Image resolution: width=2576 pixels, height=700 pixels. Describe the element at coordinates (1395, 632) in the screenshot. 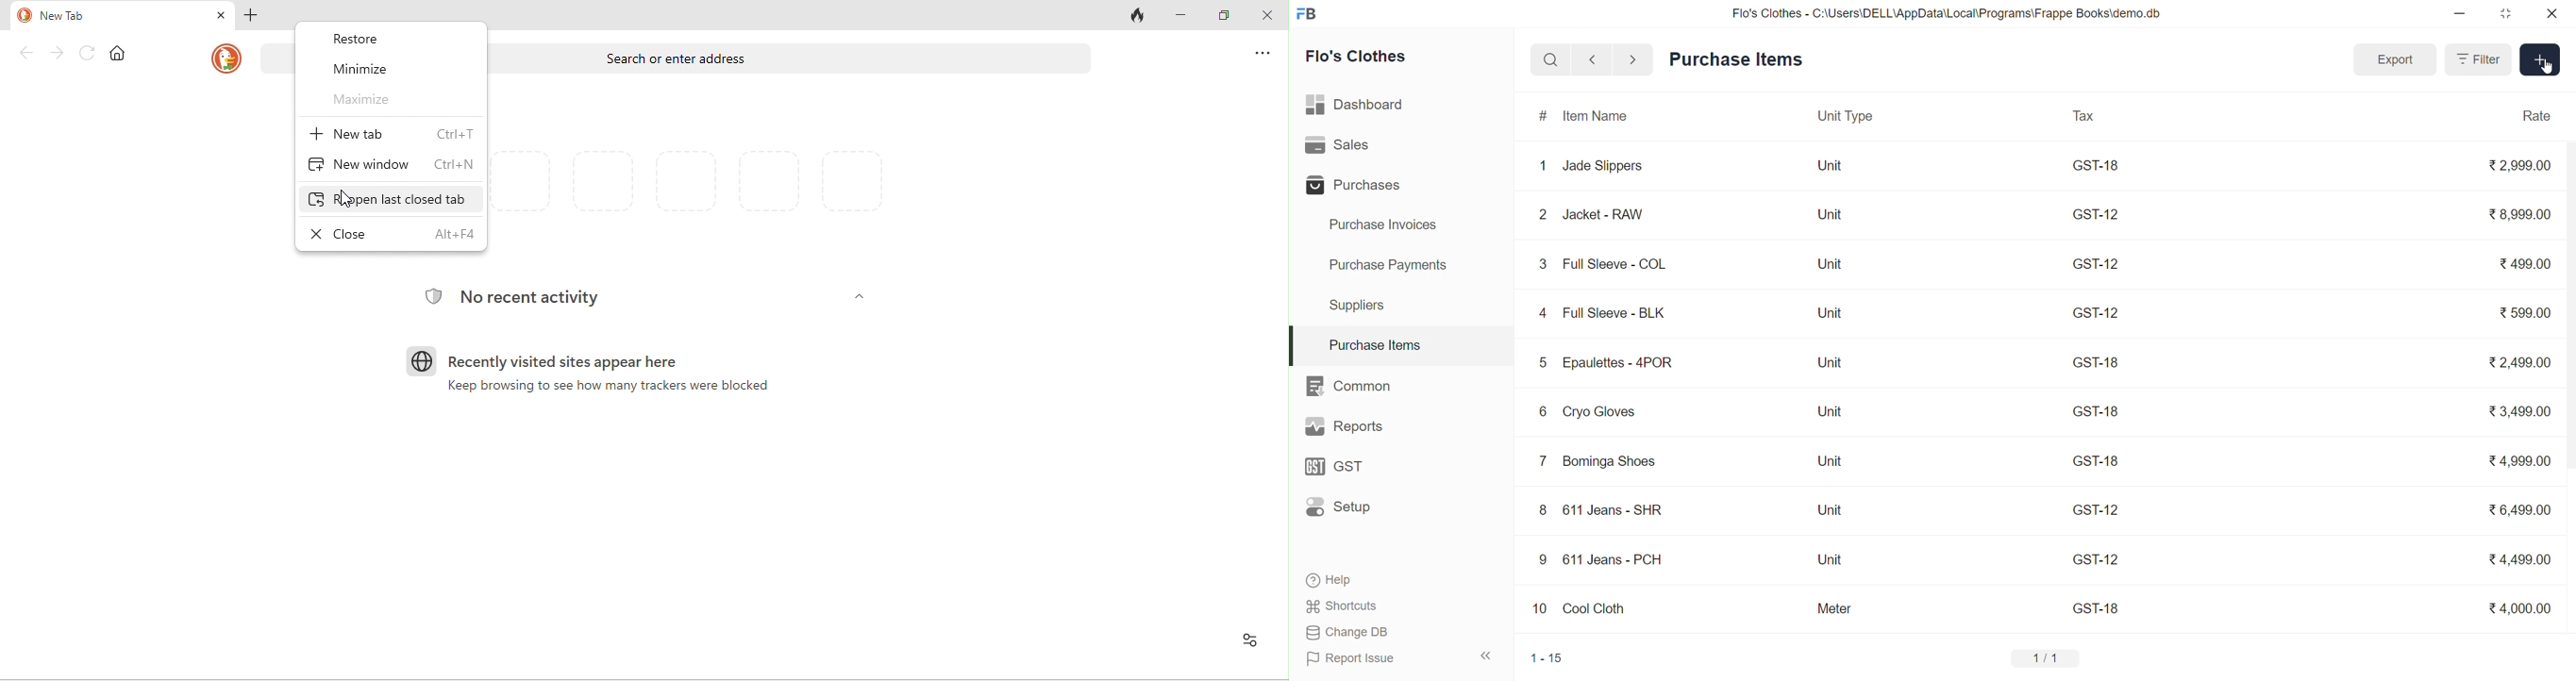

I see `Change DB` at that location.